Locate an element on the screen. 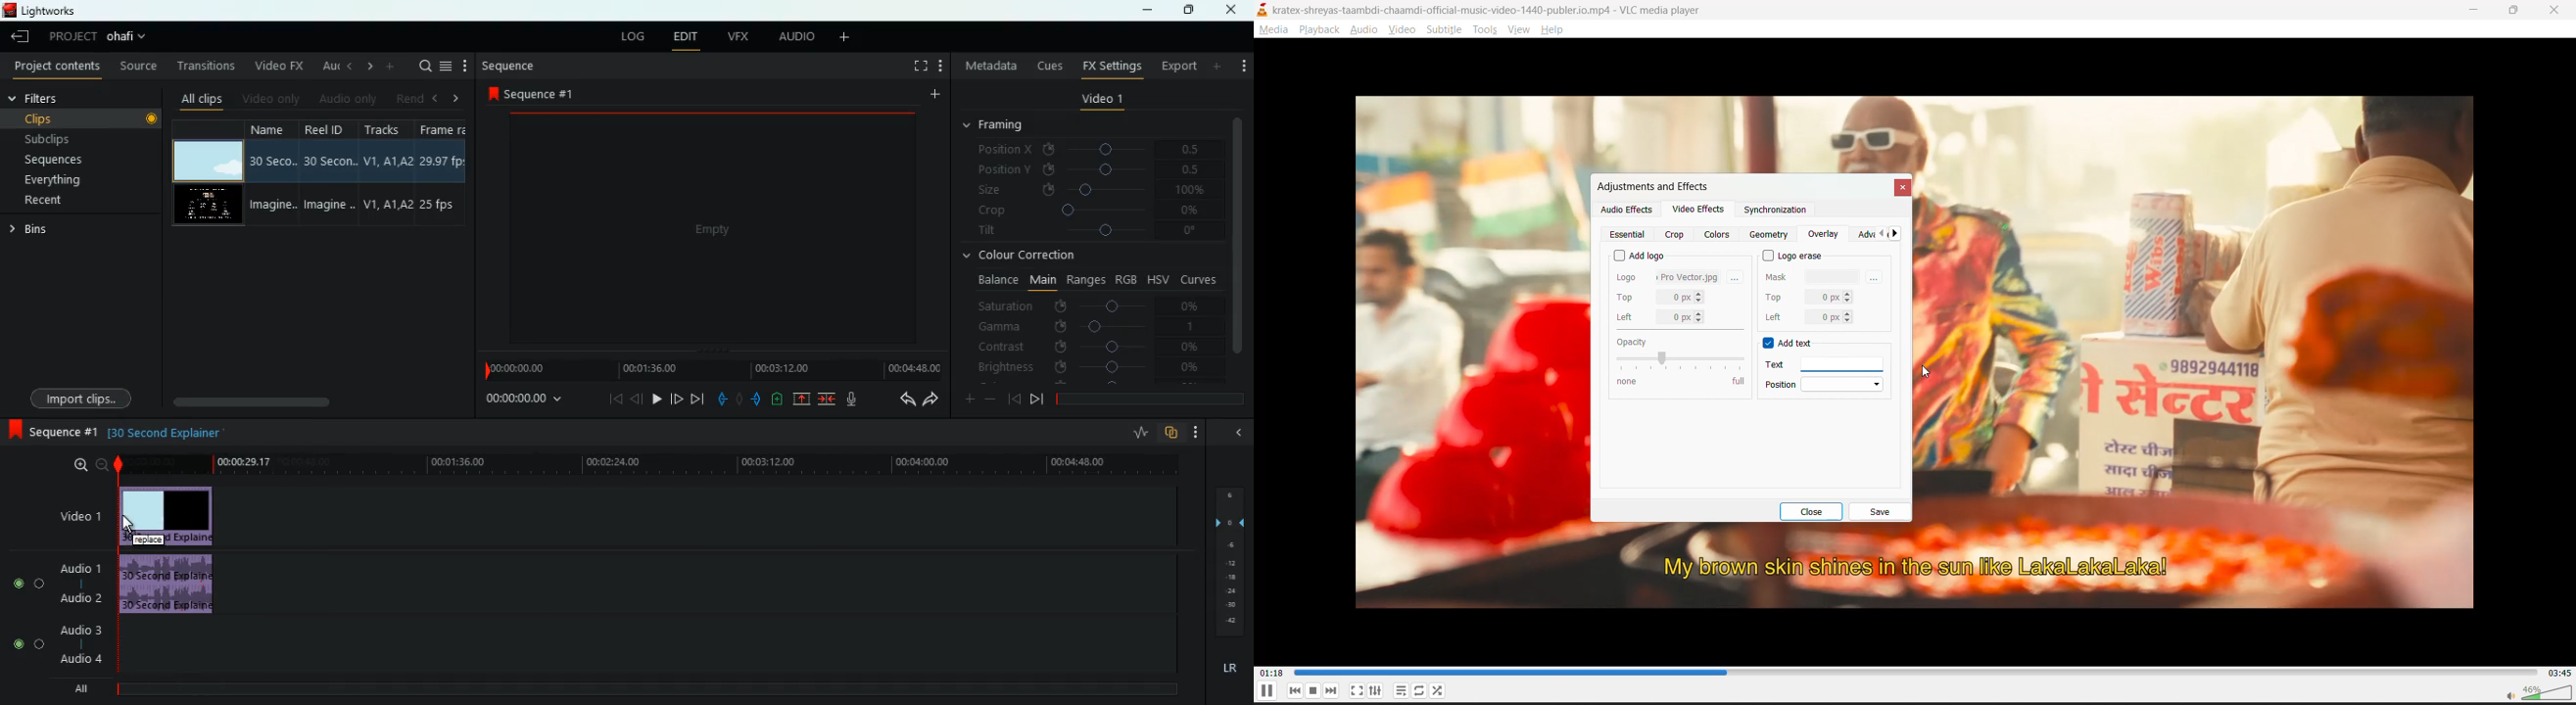 The image size is (2576, 728). curves is located at coordinates (1199, 281).